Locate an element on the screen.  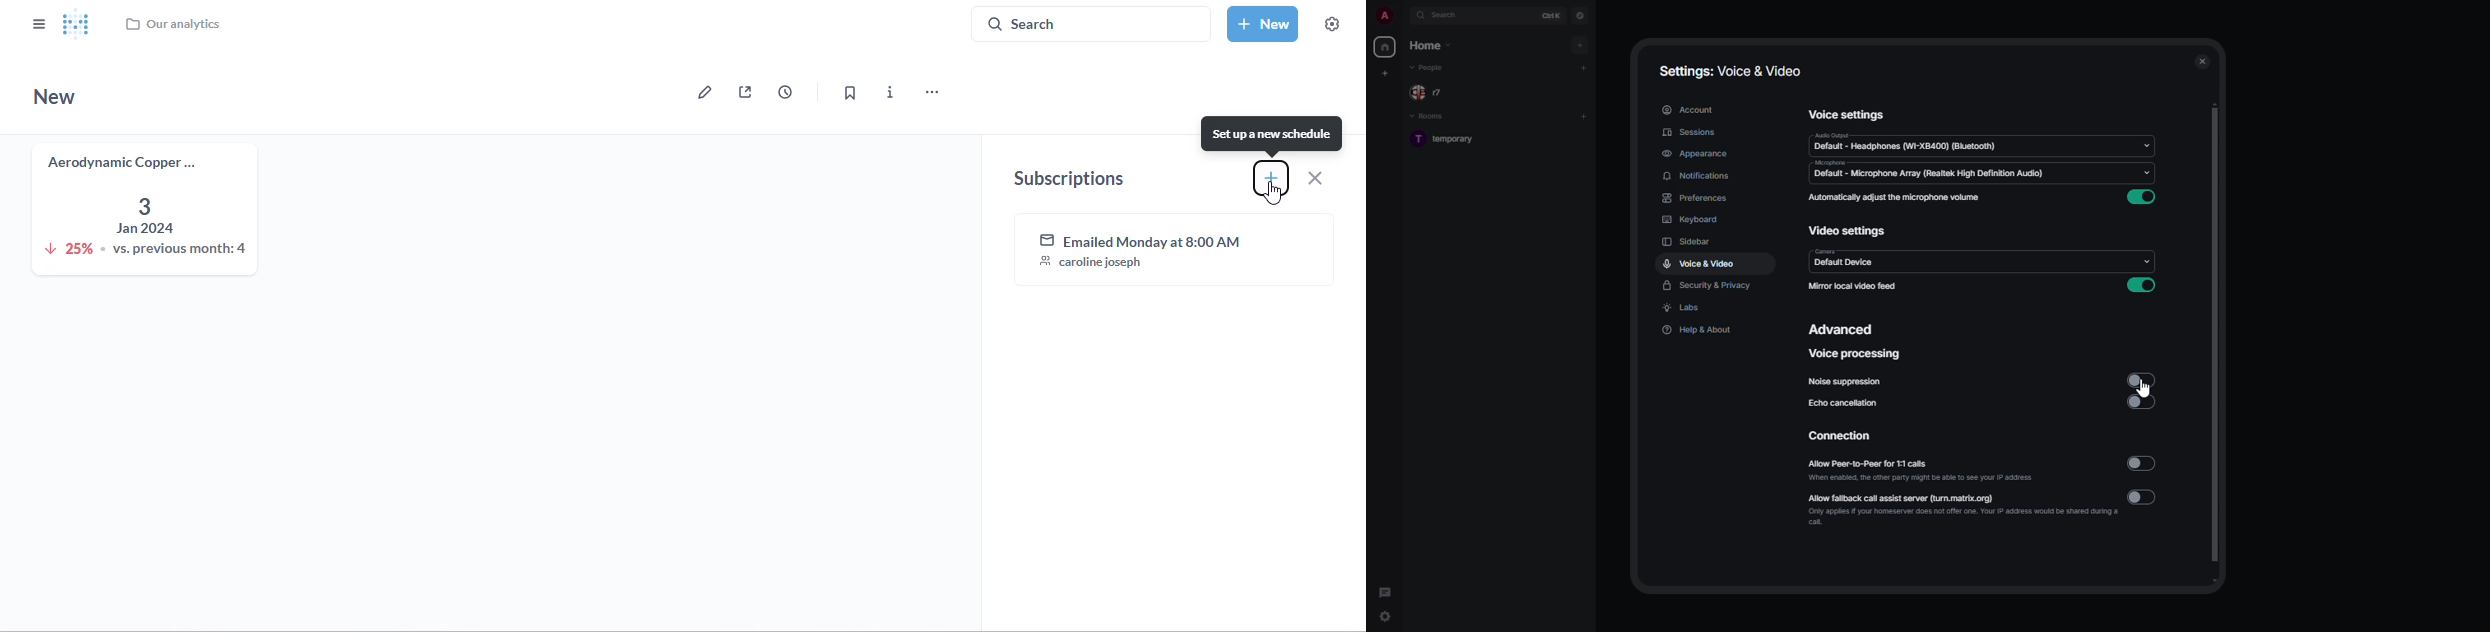
voice & video is located at coordinates (1700, 263).